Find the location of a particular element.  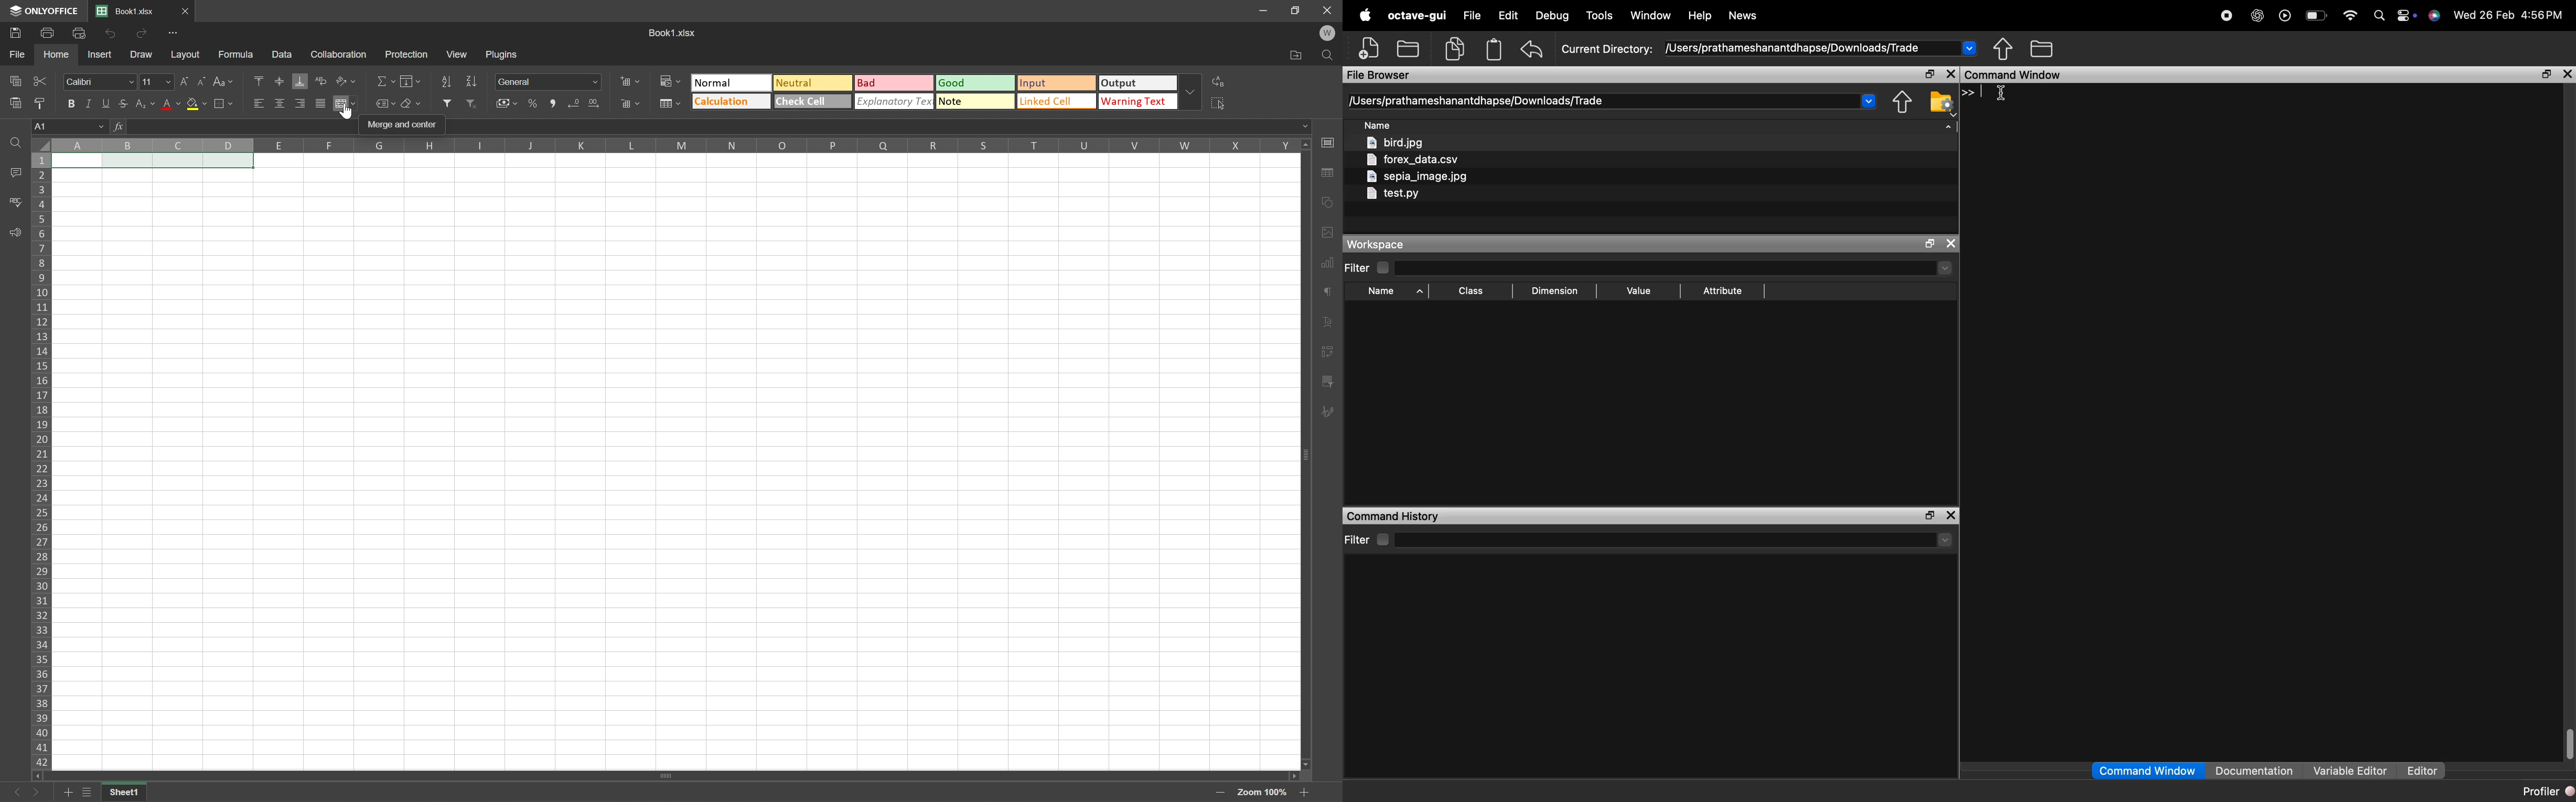

Insert is located at coordinates (99, 57).